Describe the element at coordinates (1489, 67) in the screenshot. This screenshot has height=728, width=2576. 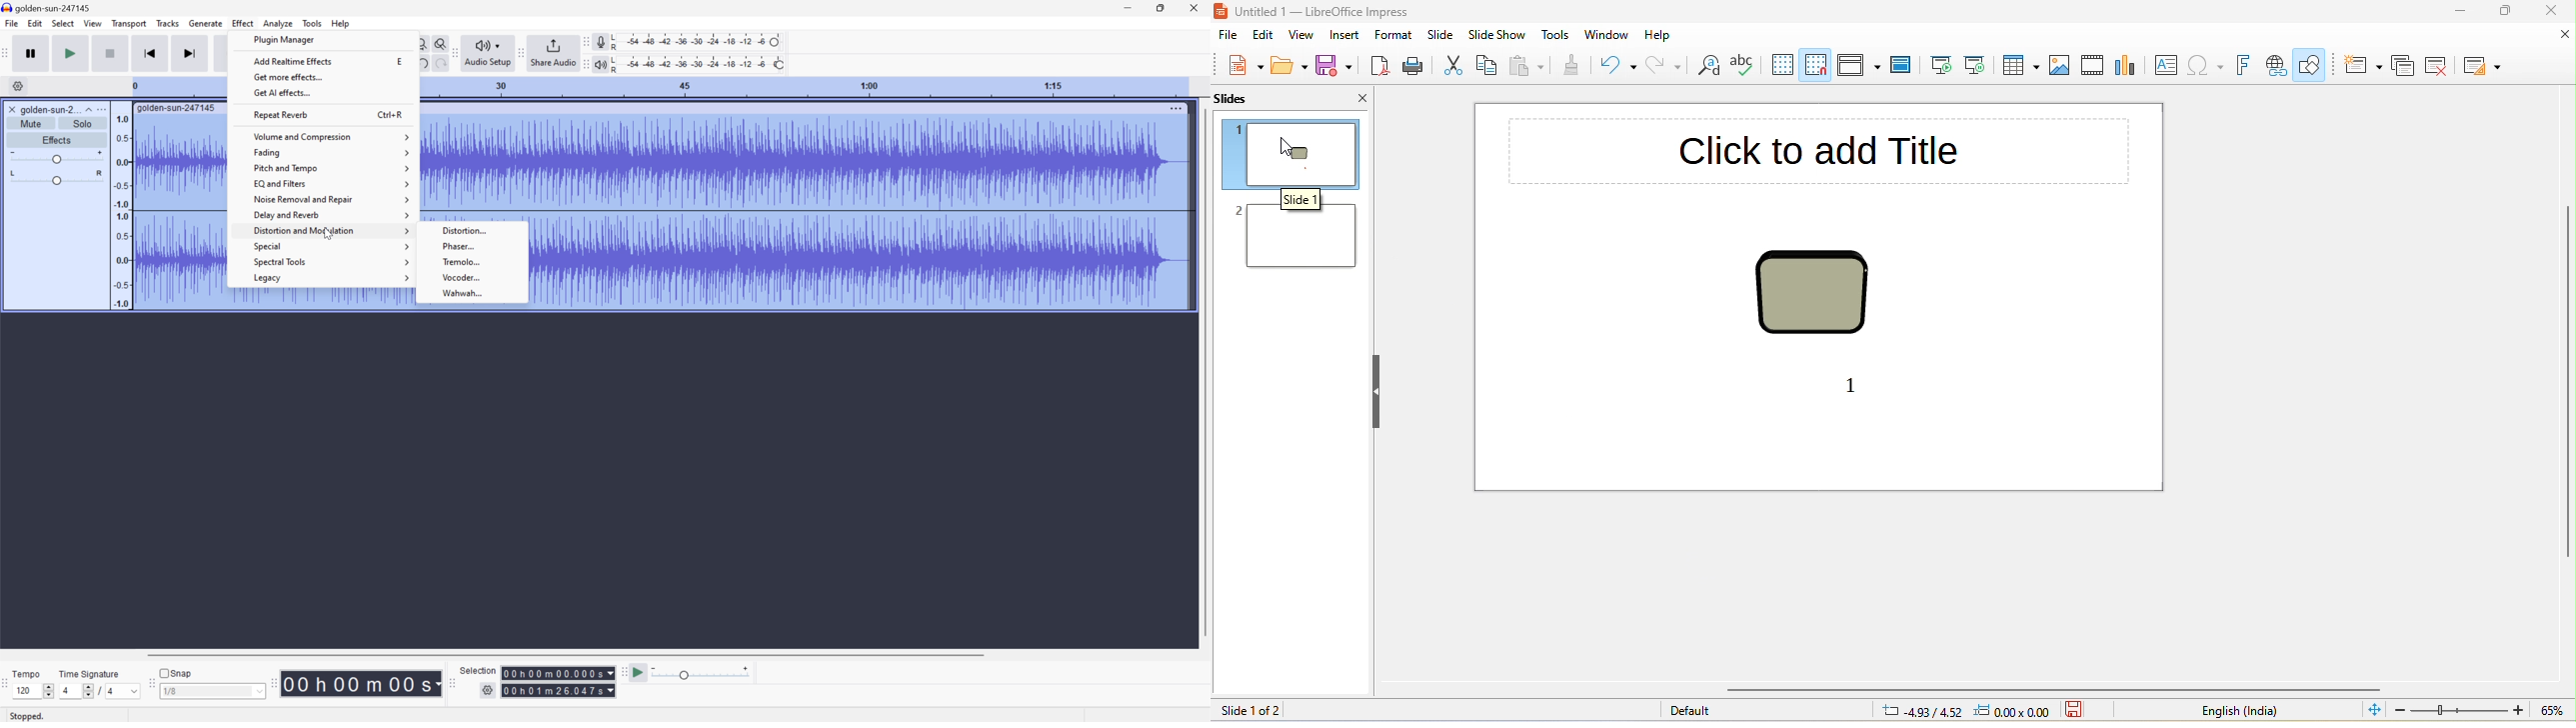
I see `copy` at that location.